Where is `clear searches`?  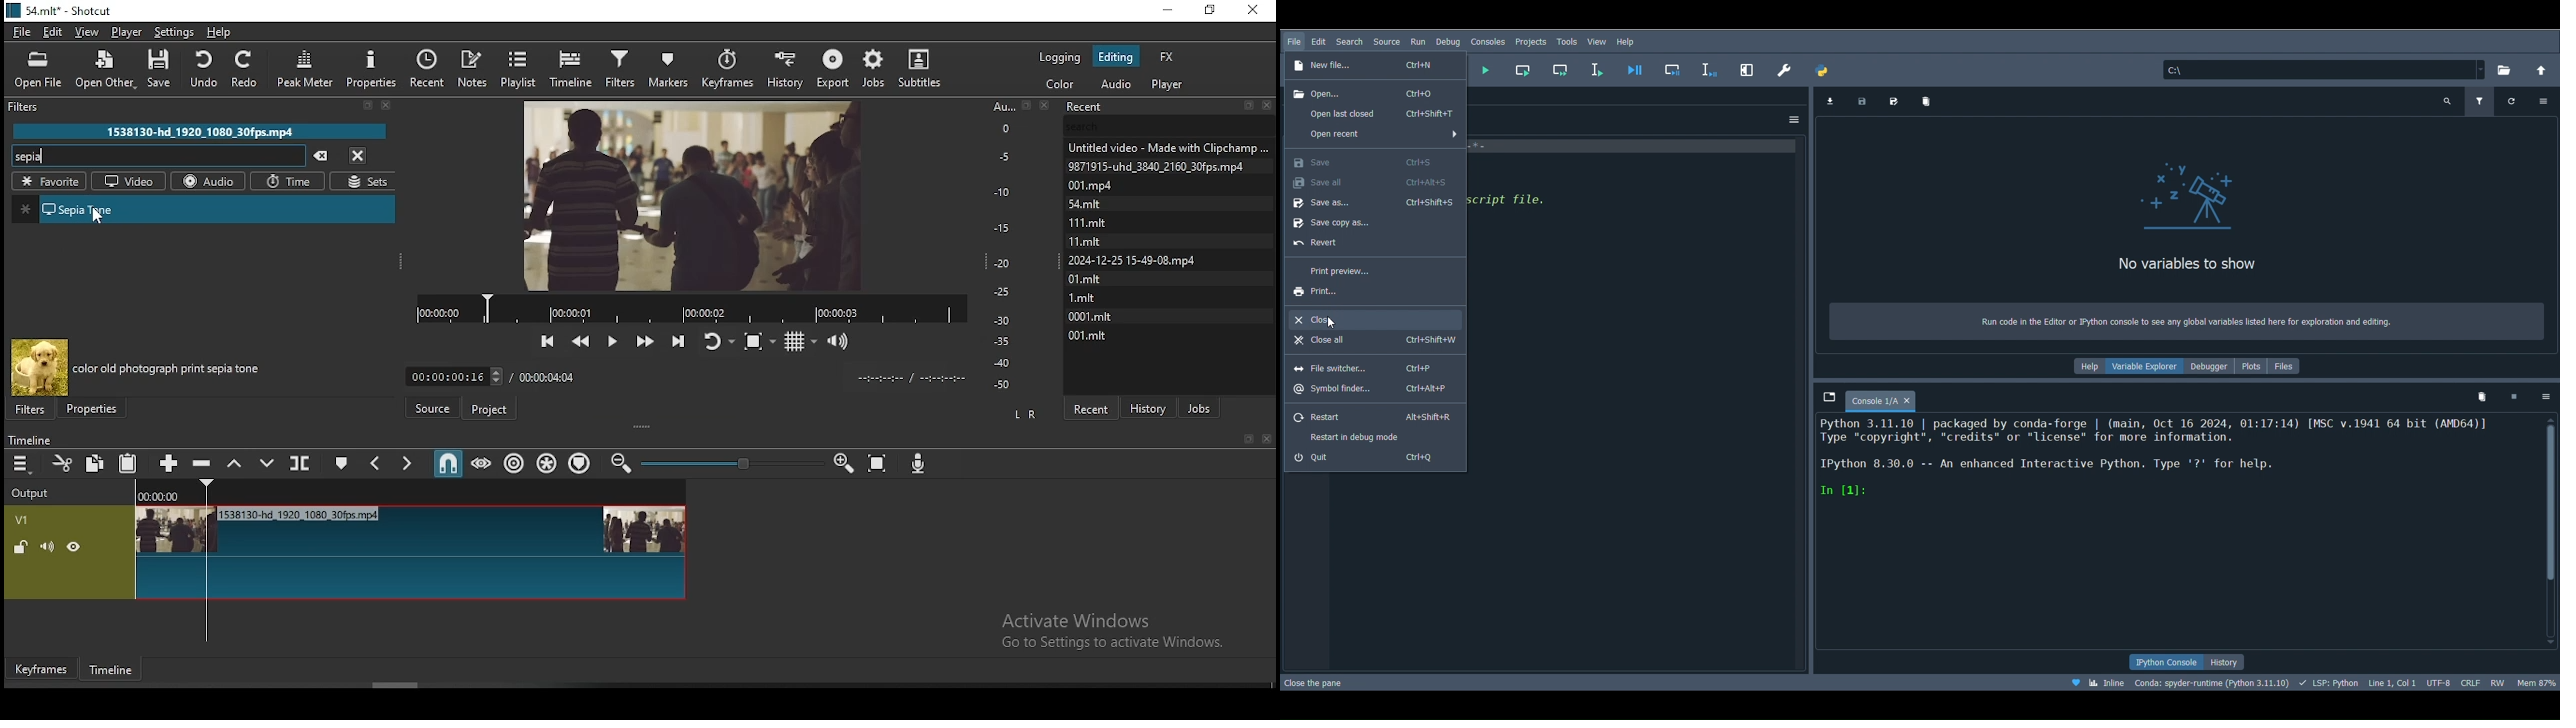
clear searches is located at coordinates (321, 156).